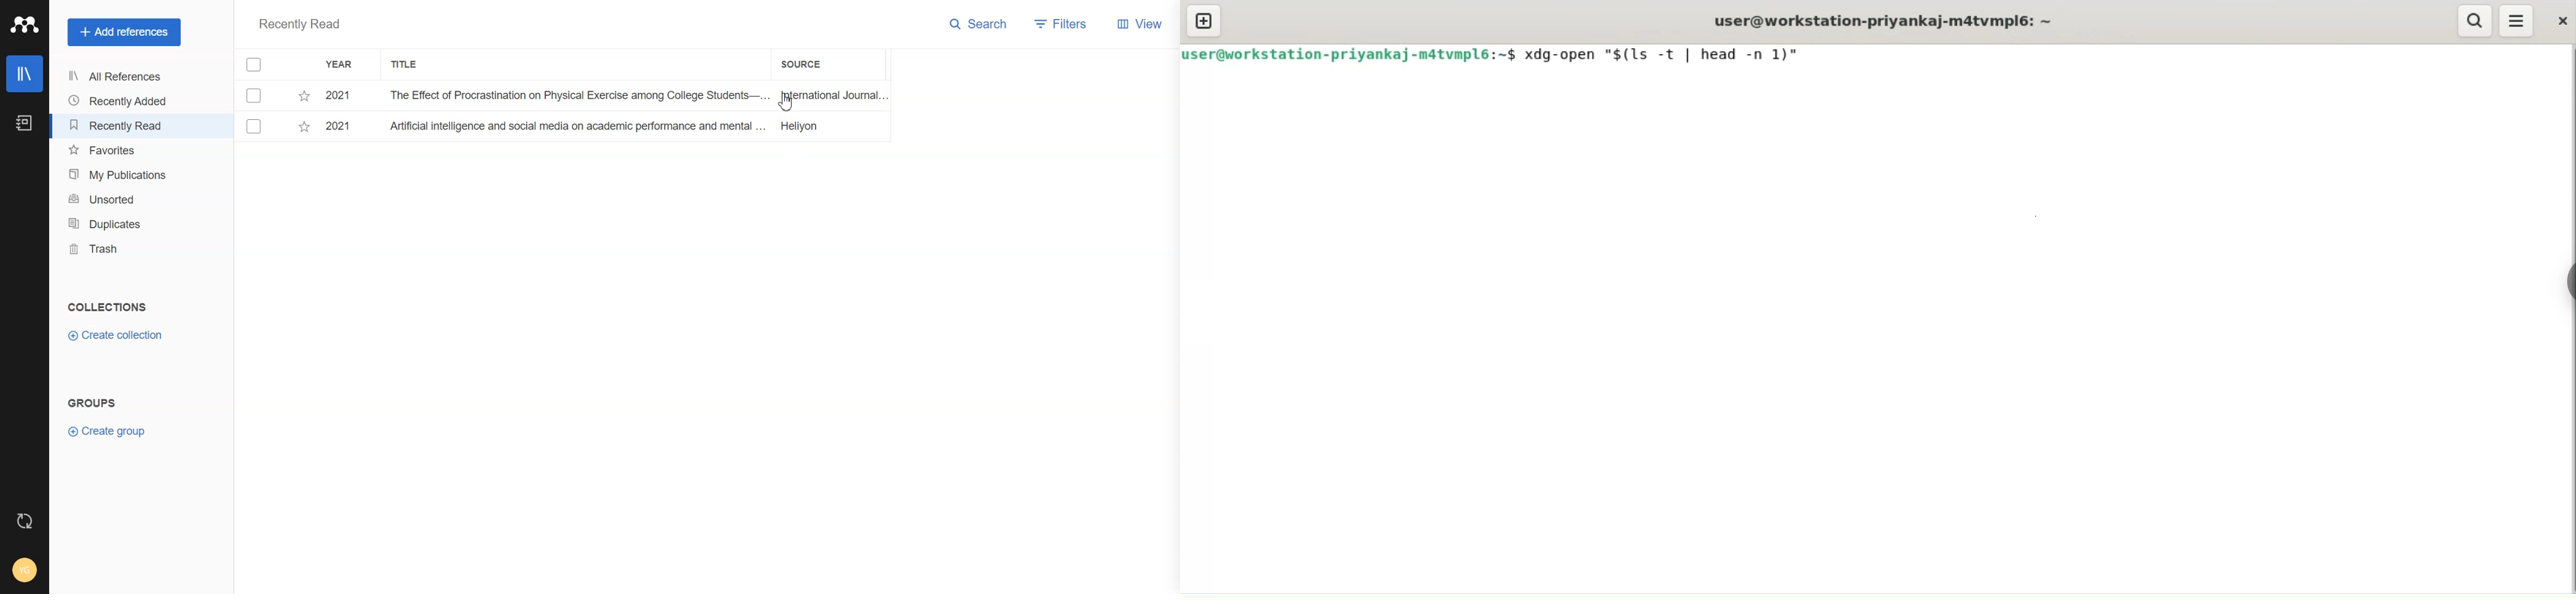 Image resolution: width=2576 pixels, height=616 pixels. I want to click on Create Collection, so click(117, 336).